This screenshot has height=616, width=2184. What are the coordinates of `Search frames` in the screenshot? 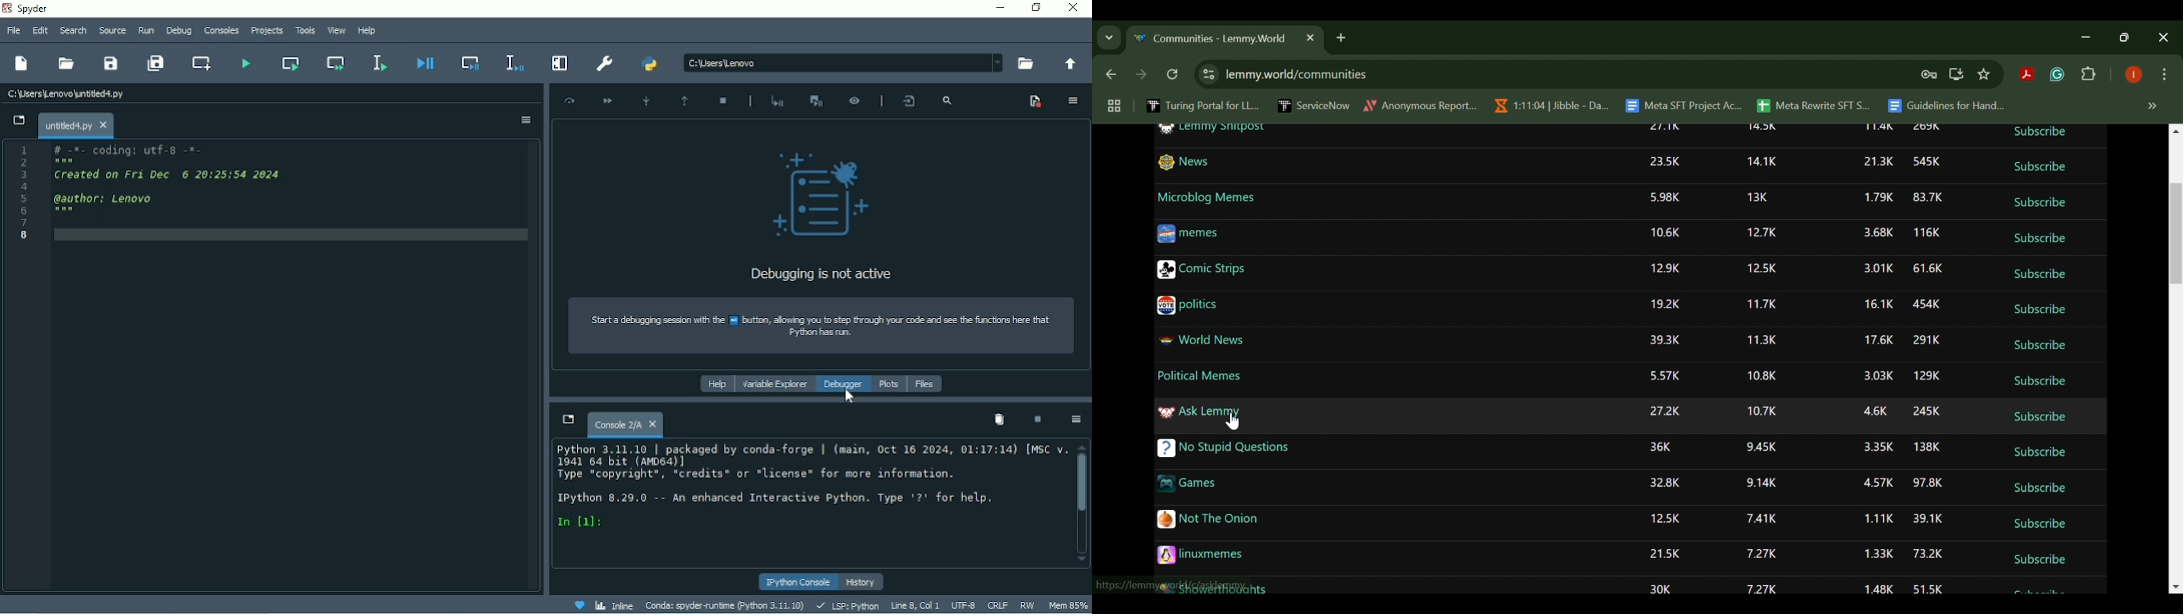 It's located at (946, 100).